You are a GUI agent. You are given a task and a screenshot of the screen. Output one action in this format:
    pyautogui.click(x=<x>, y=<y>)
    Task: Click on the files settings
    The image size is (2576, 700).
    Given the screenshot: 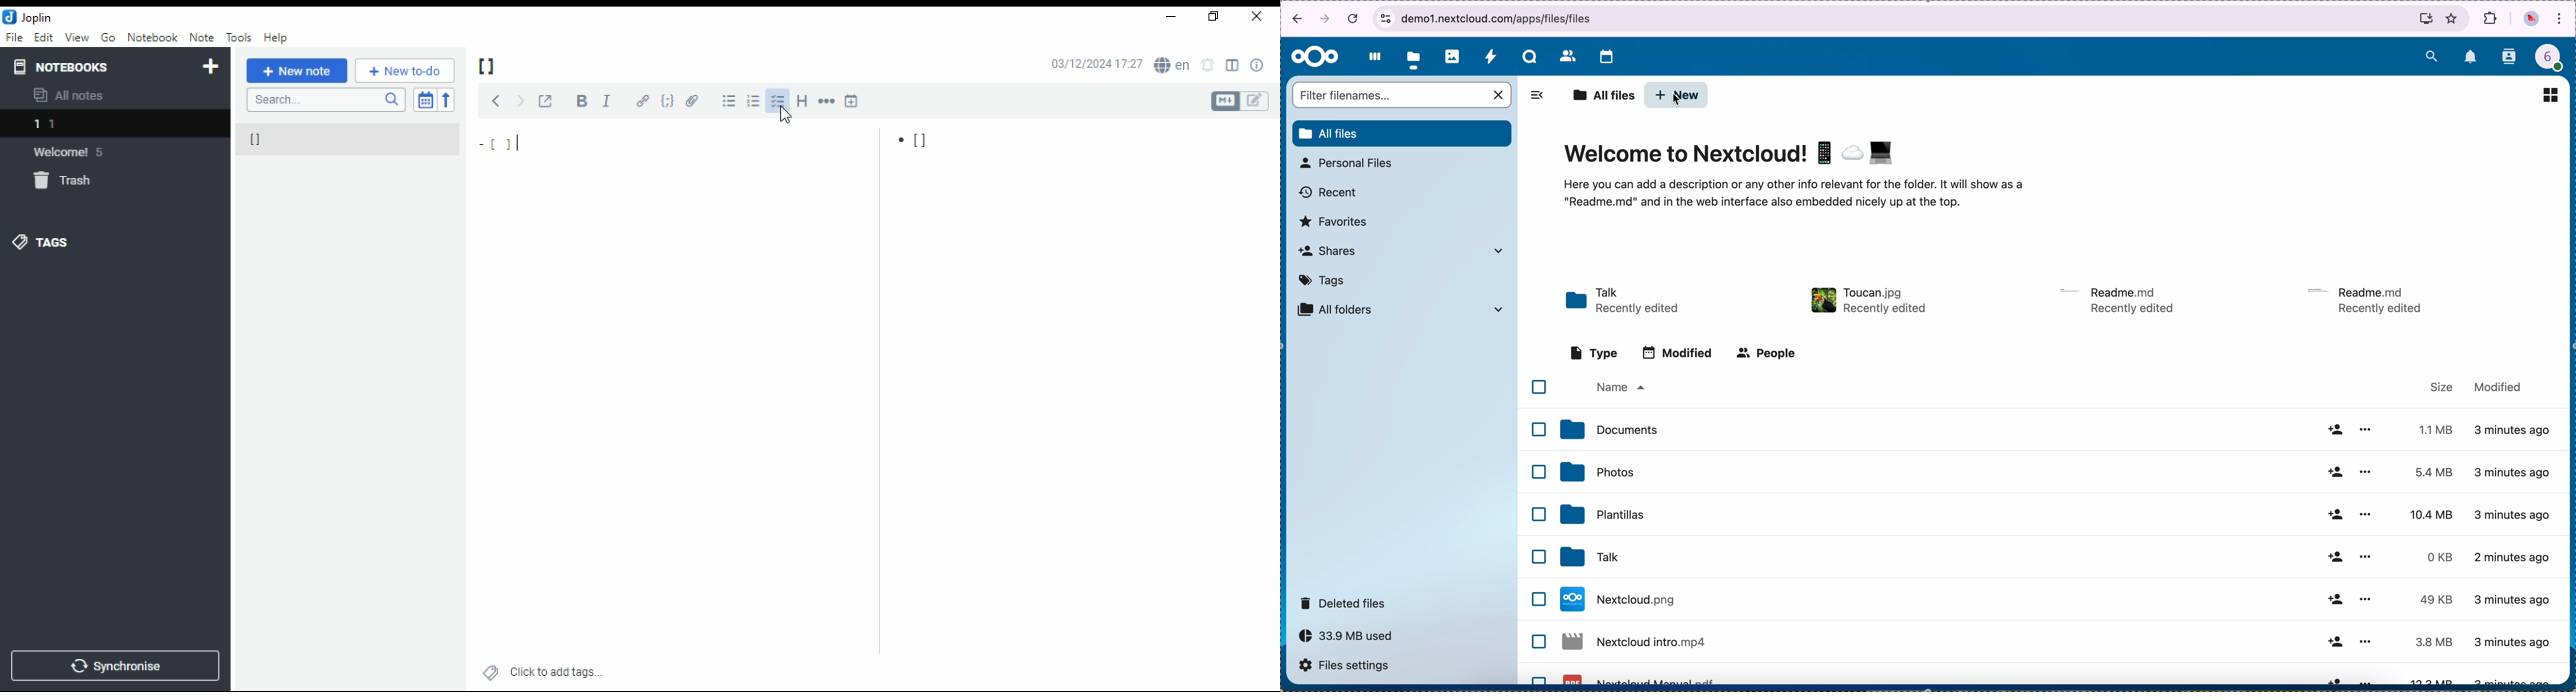 What is the action you would take?
    pyautogui.click(x=1349, y=667)
    